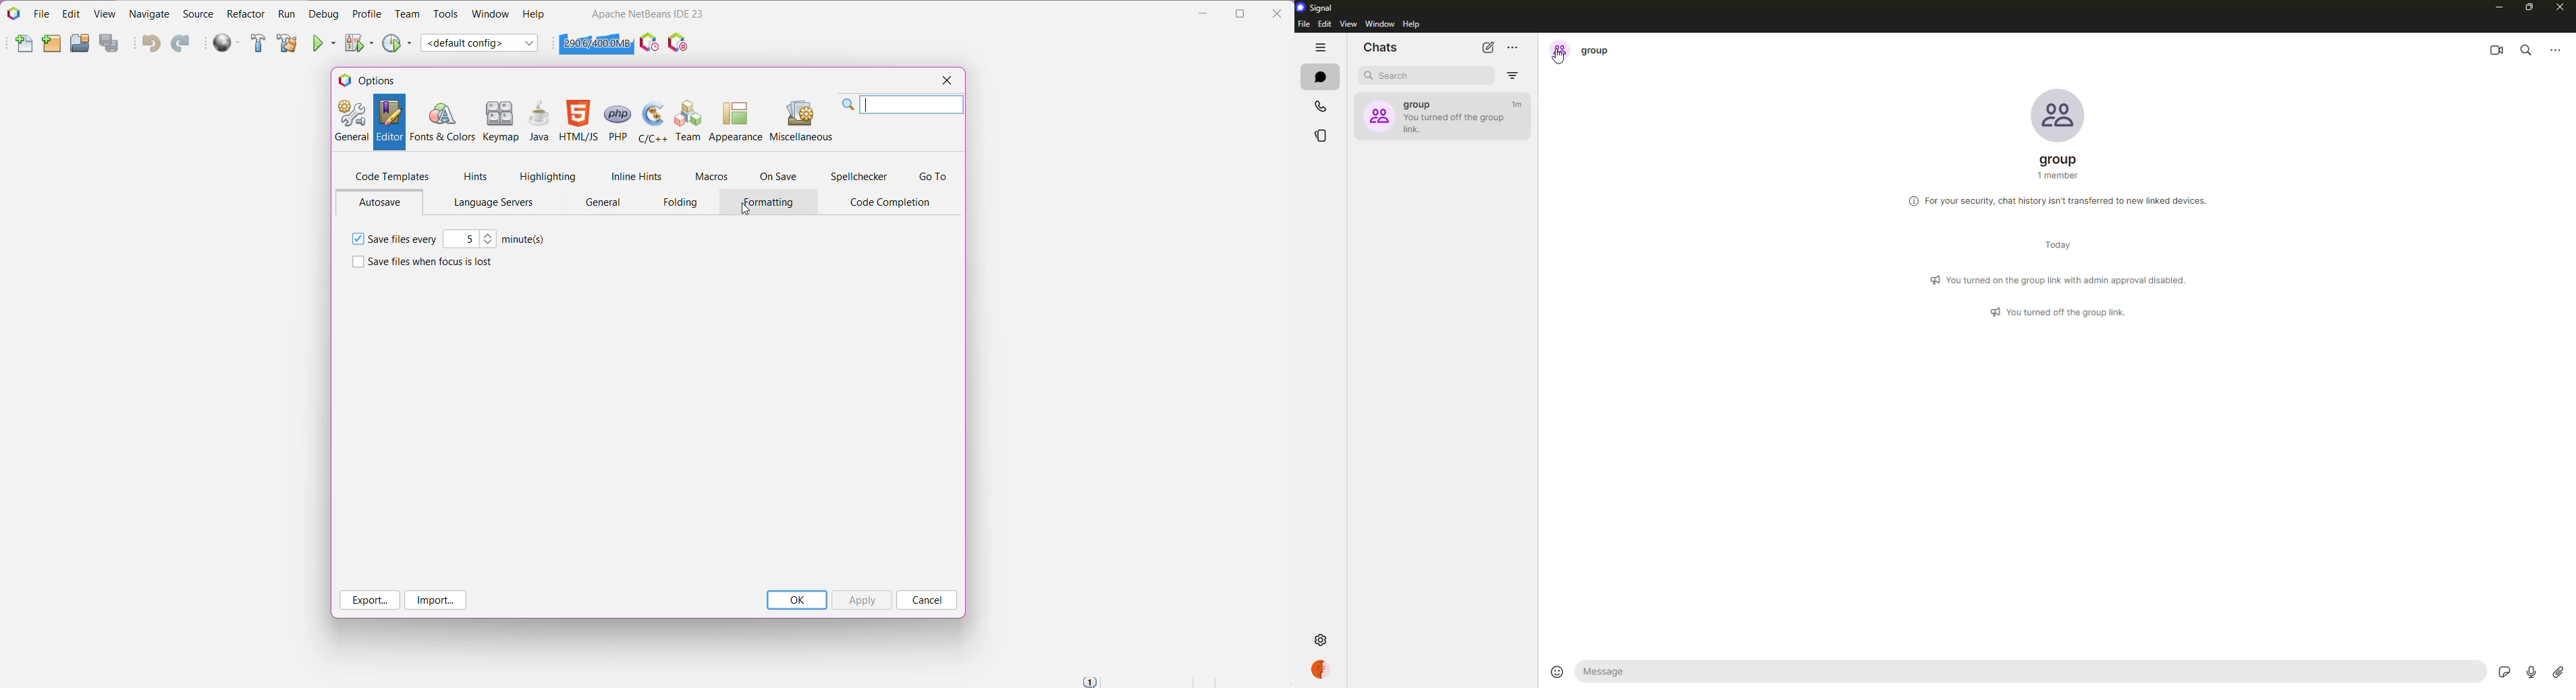 The height and width of the screenshot is (700, 2576). I want to click on chats, so click(1381, 47).